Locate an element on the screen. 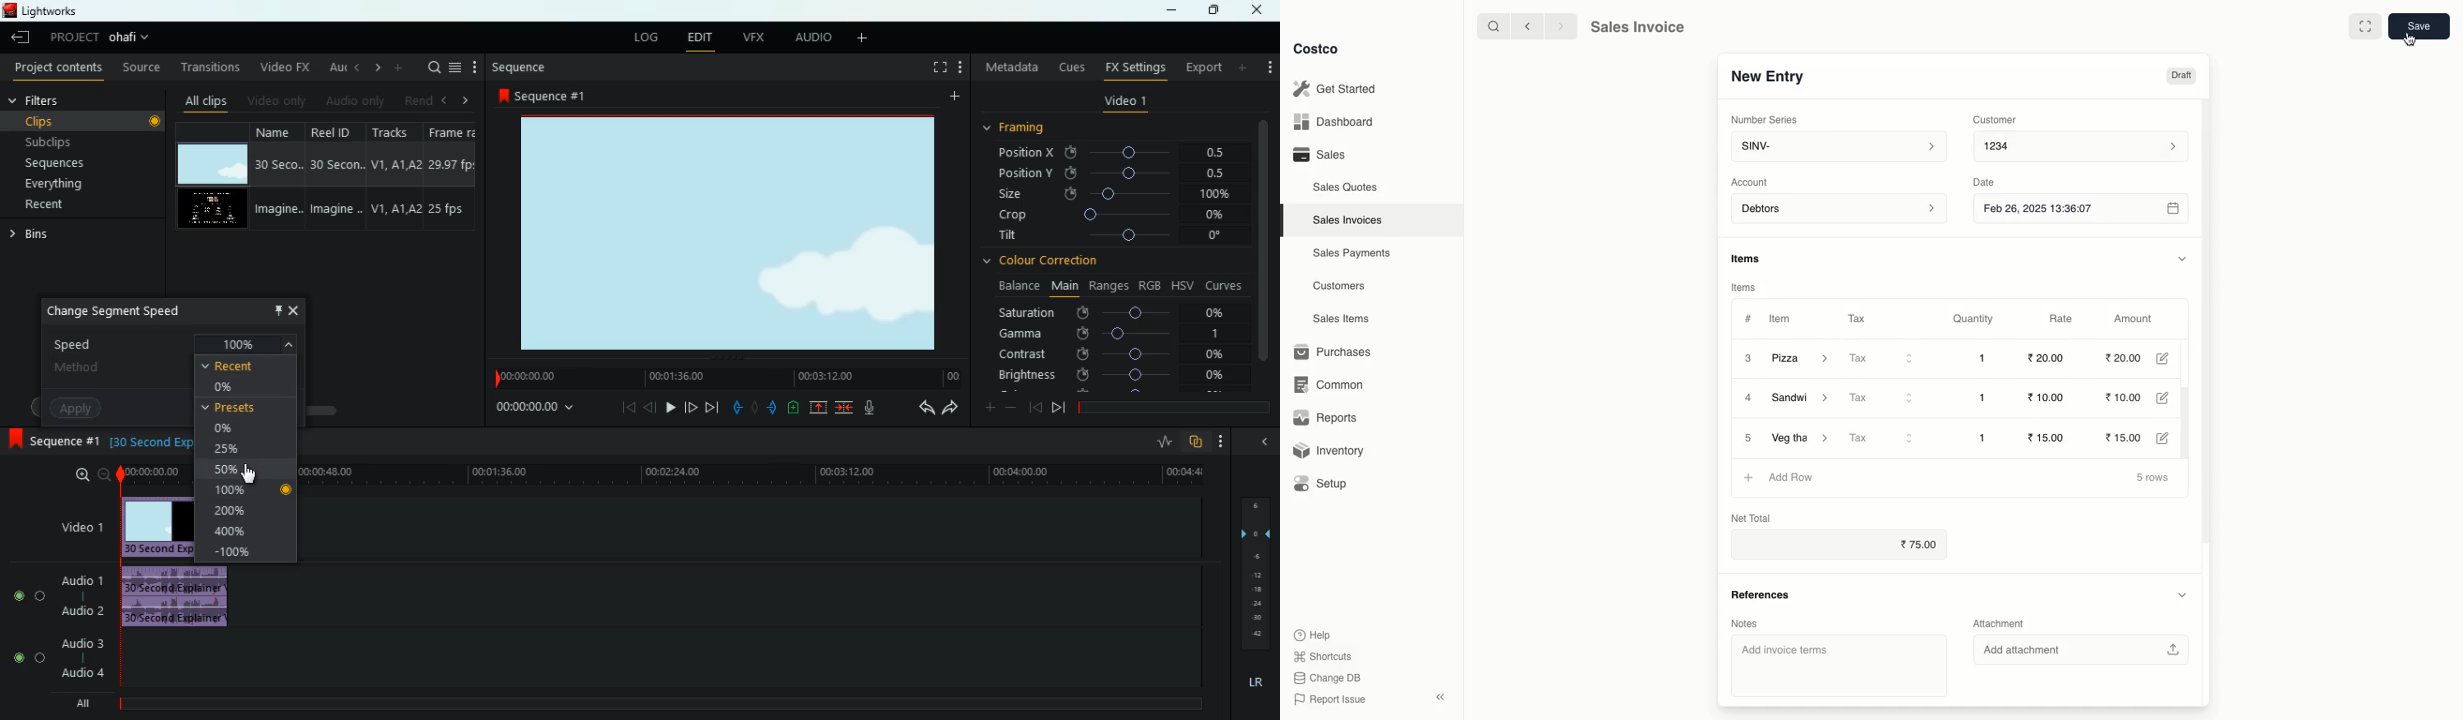 The width and height of the screenshot is (2464, 728). Shortcuts is located at coordinates (1322, 657).